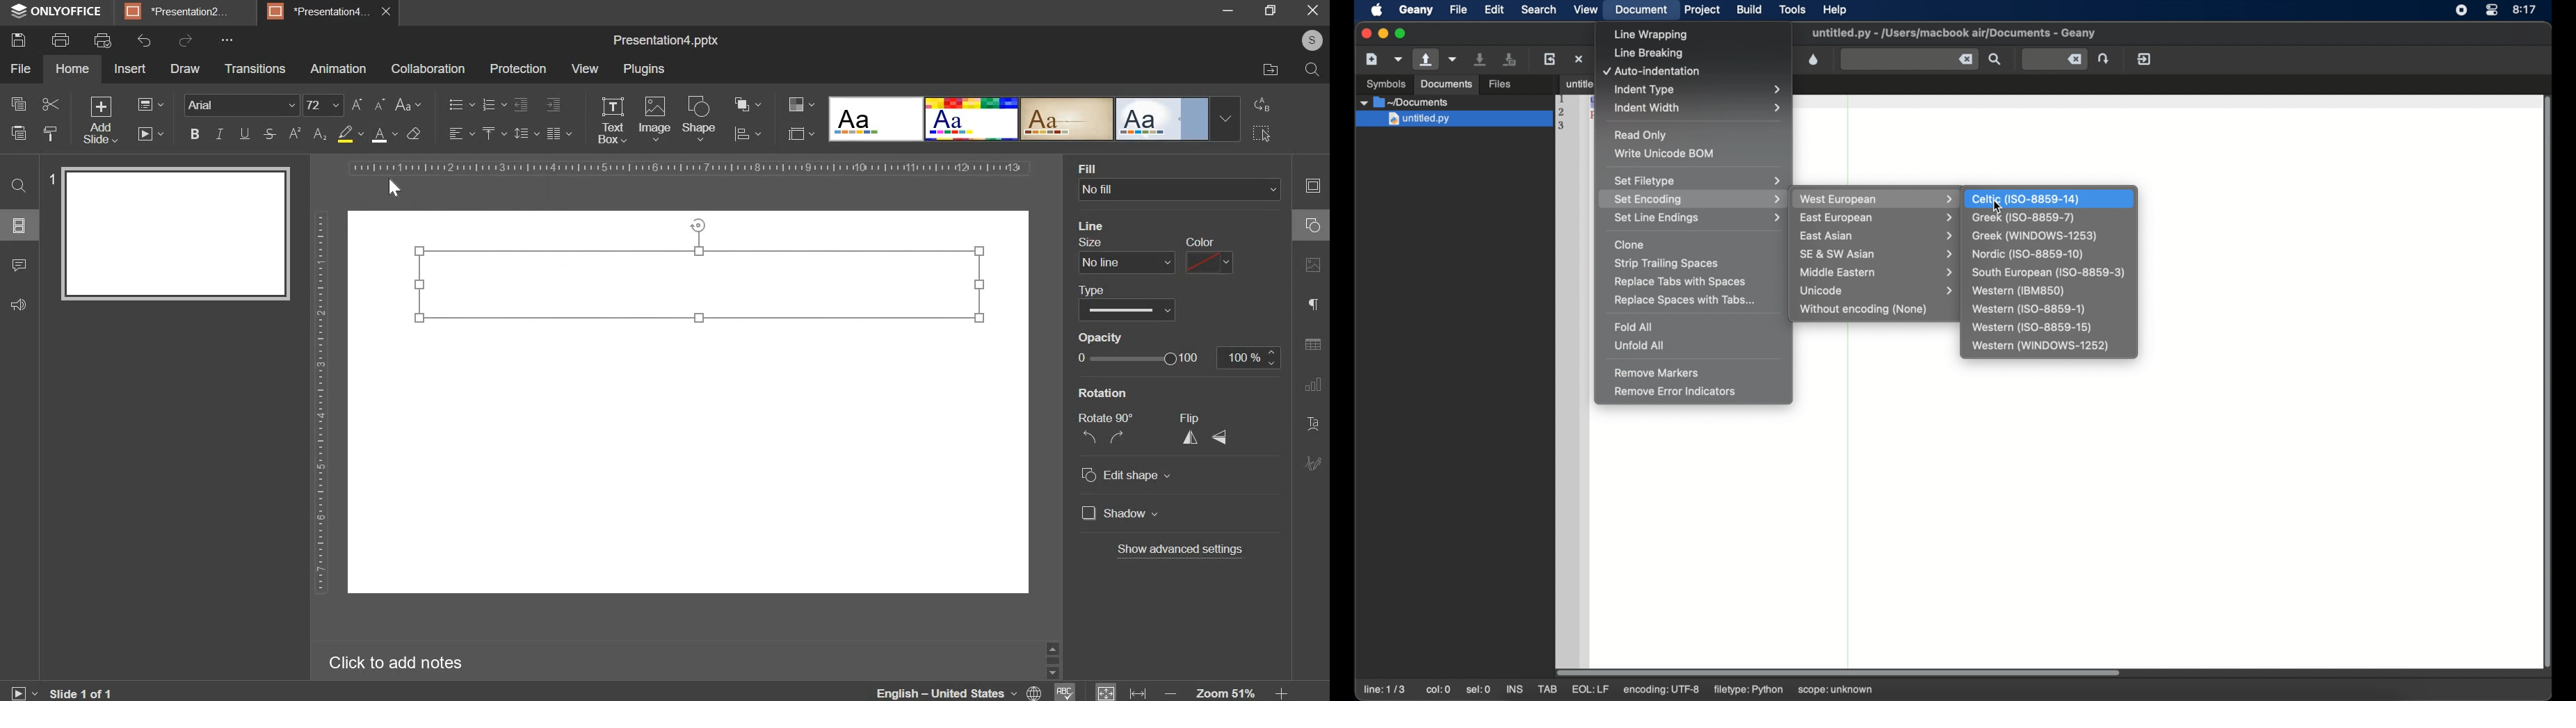 This screenshot has height=728, width=2576. I want to click on horizontal scale, so click(693, 168).